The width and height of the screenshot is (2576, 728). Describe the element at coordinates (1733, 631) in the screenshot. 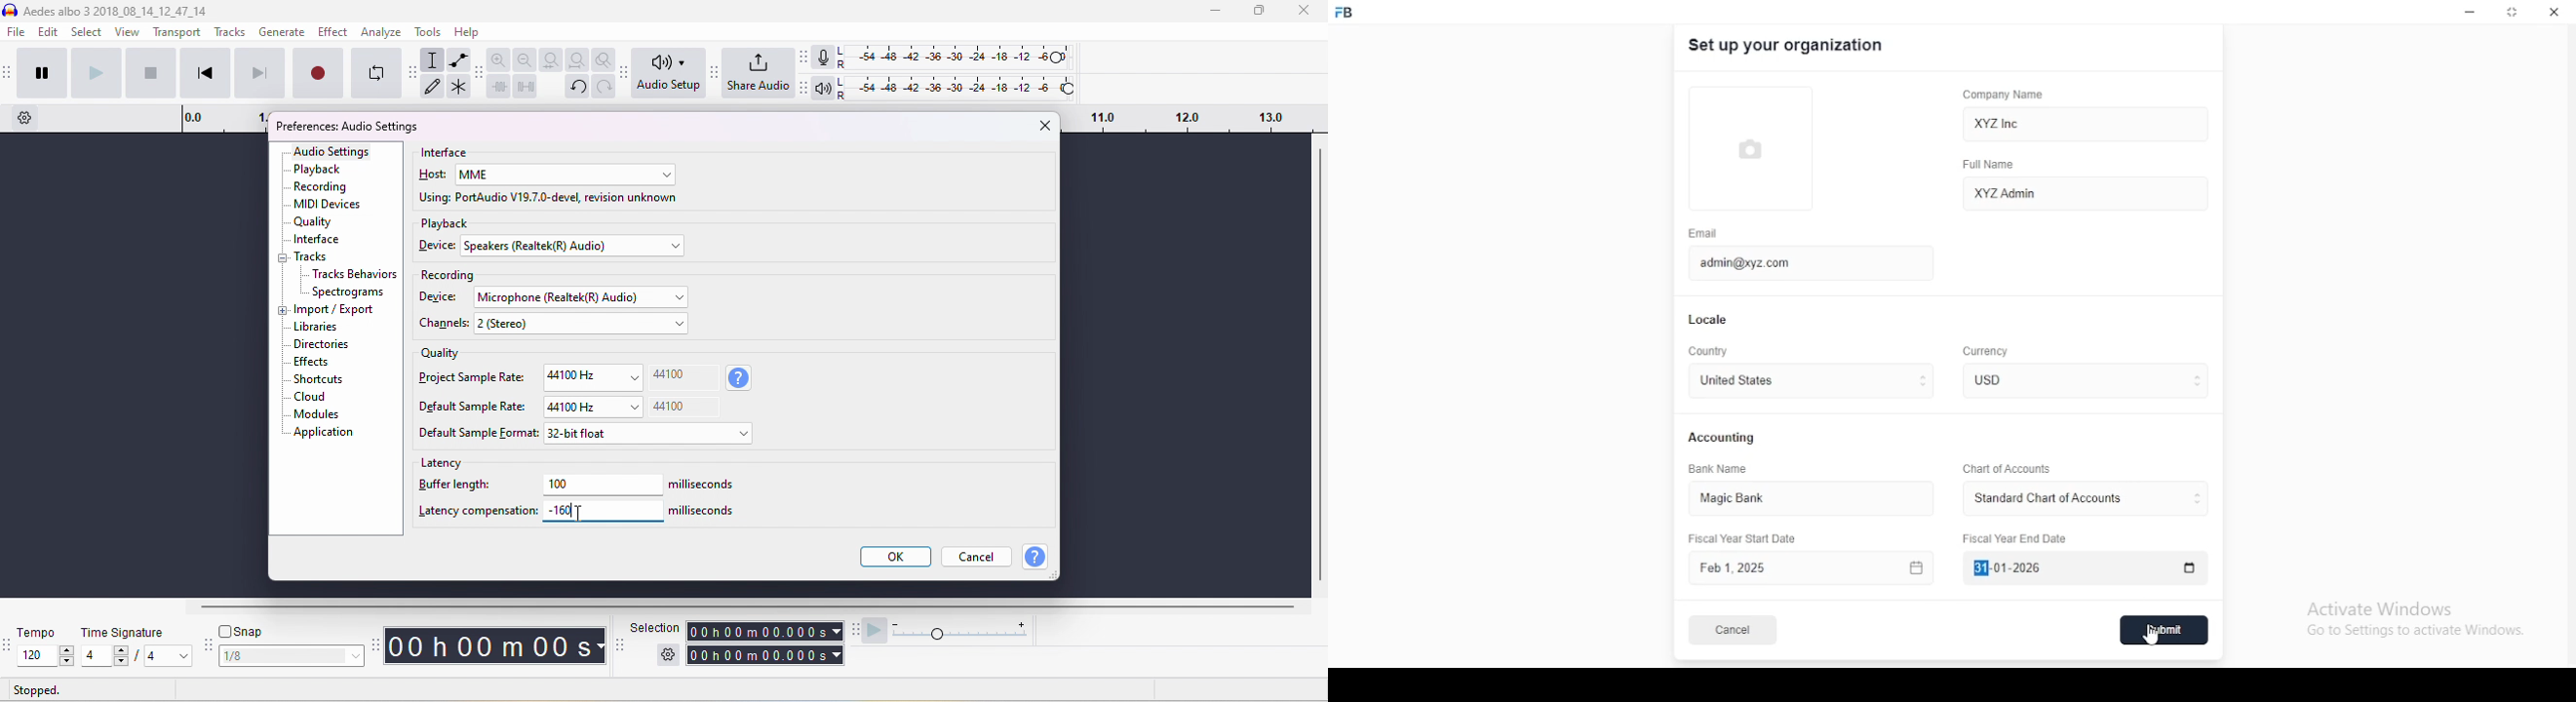

I see `cancel` at that location.